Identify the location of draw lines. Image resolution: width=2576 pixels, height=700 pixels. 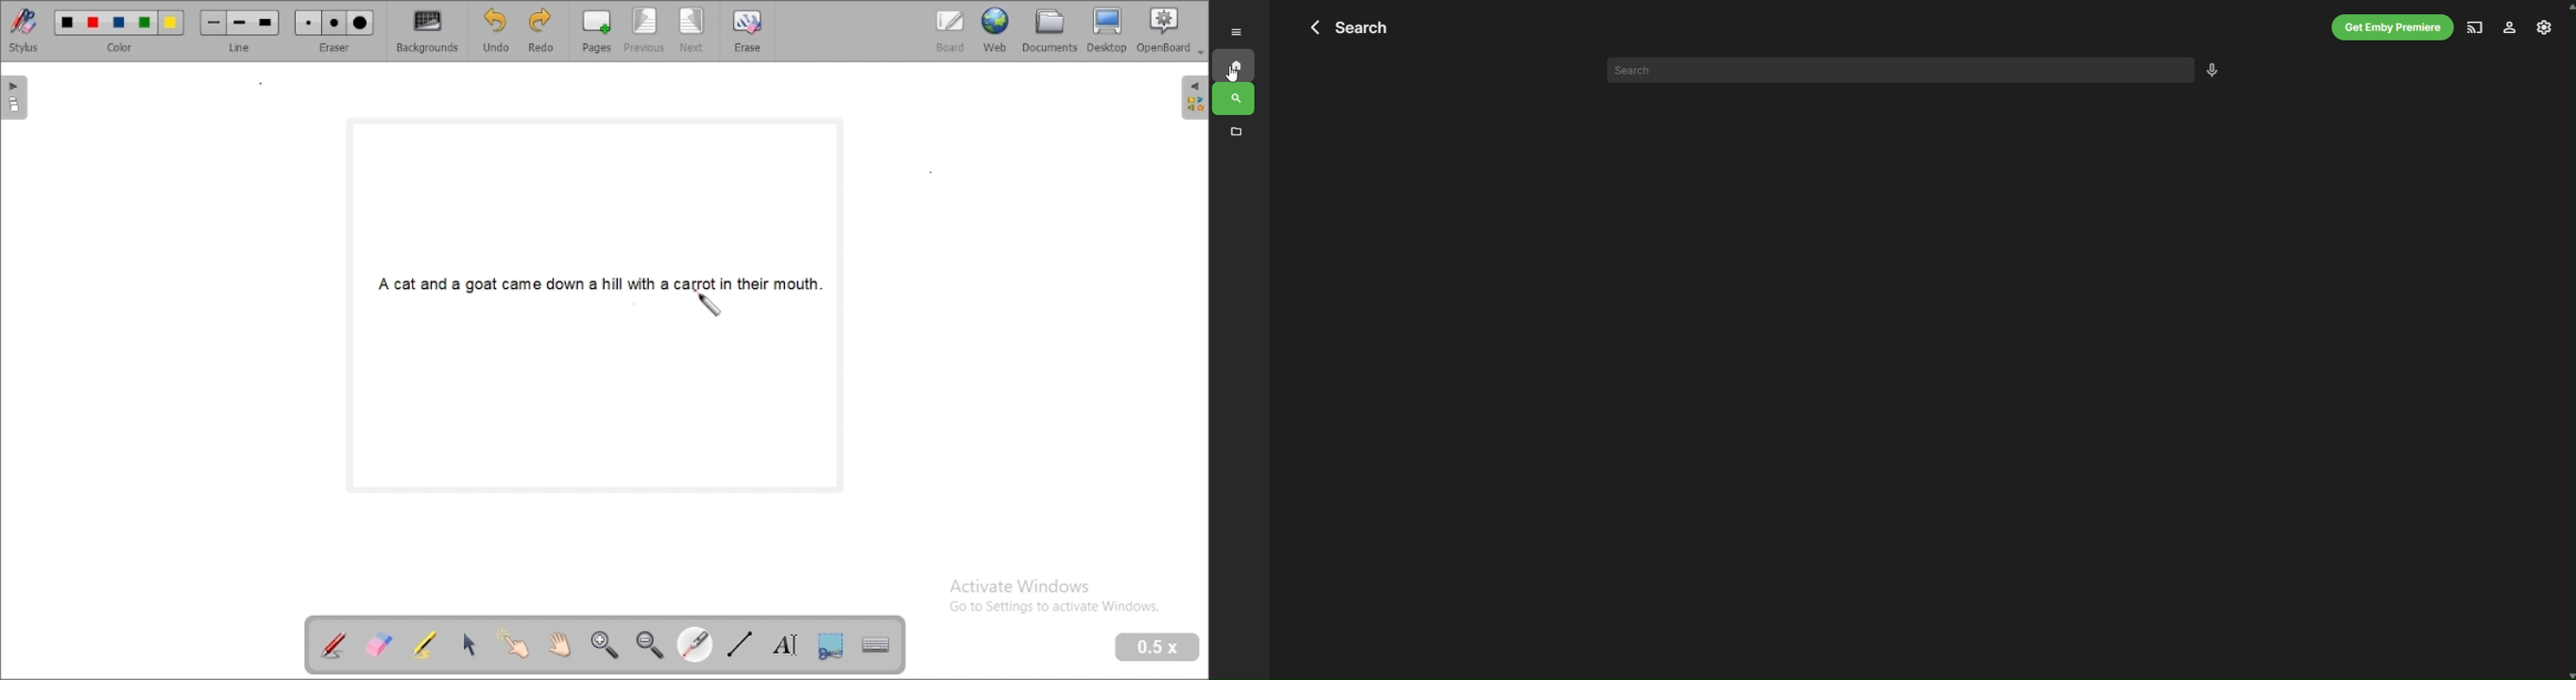
(741, 643).